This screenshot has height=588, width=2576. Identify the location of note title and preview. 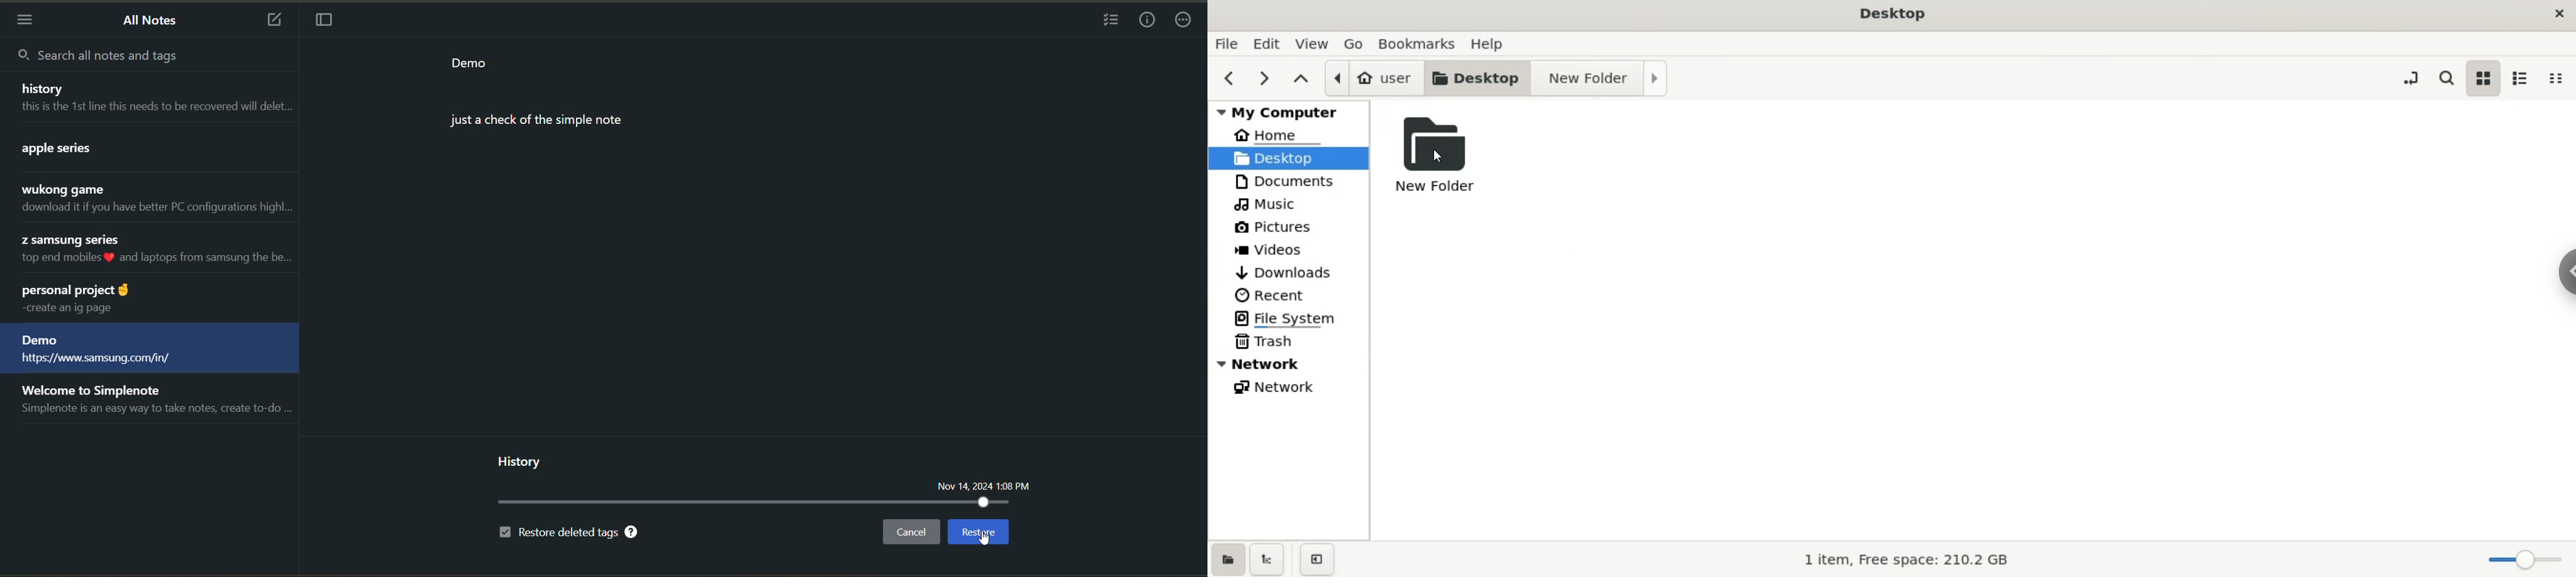
(146, 299).